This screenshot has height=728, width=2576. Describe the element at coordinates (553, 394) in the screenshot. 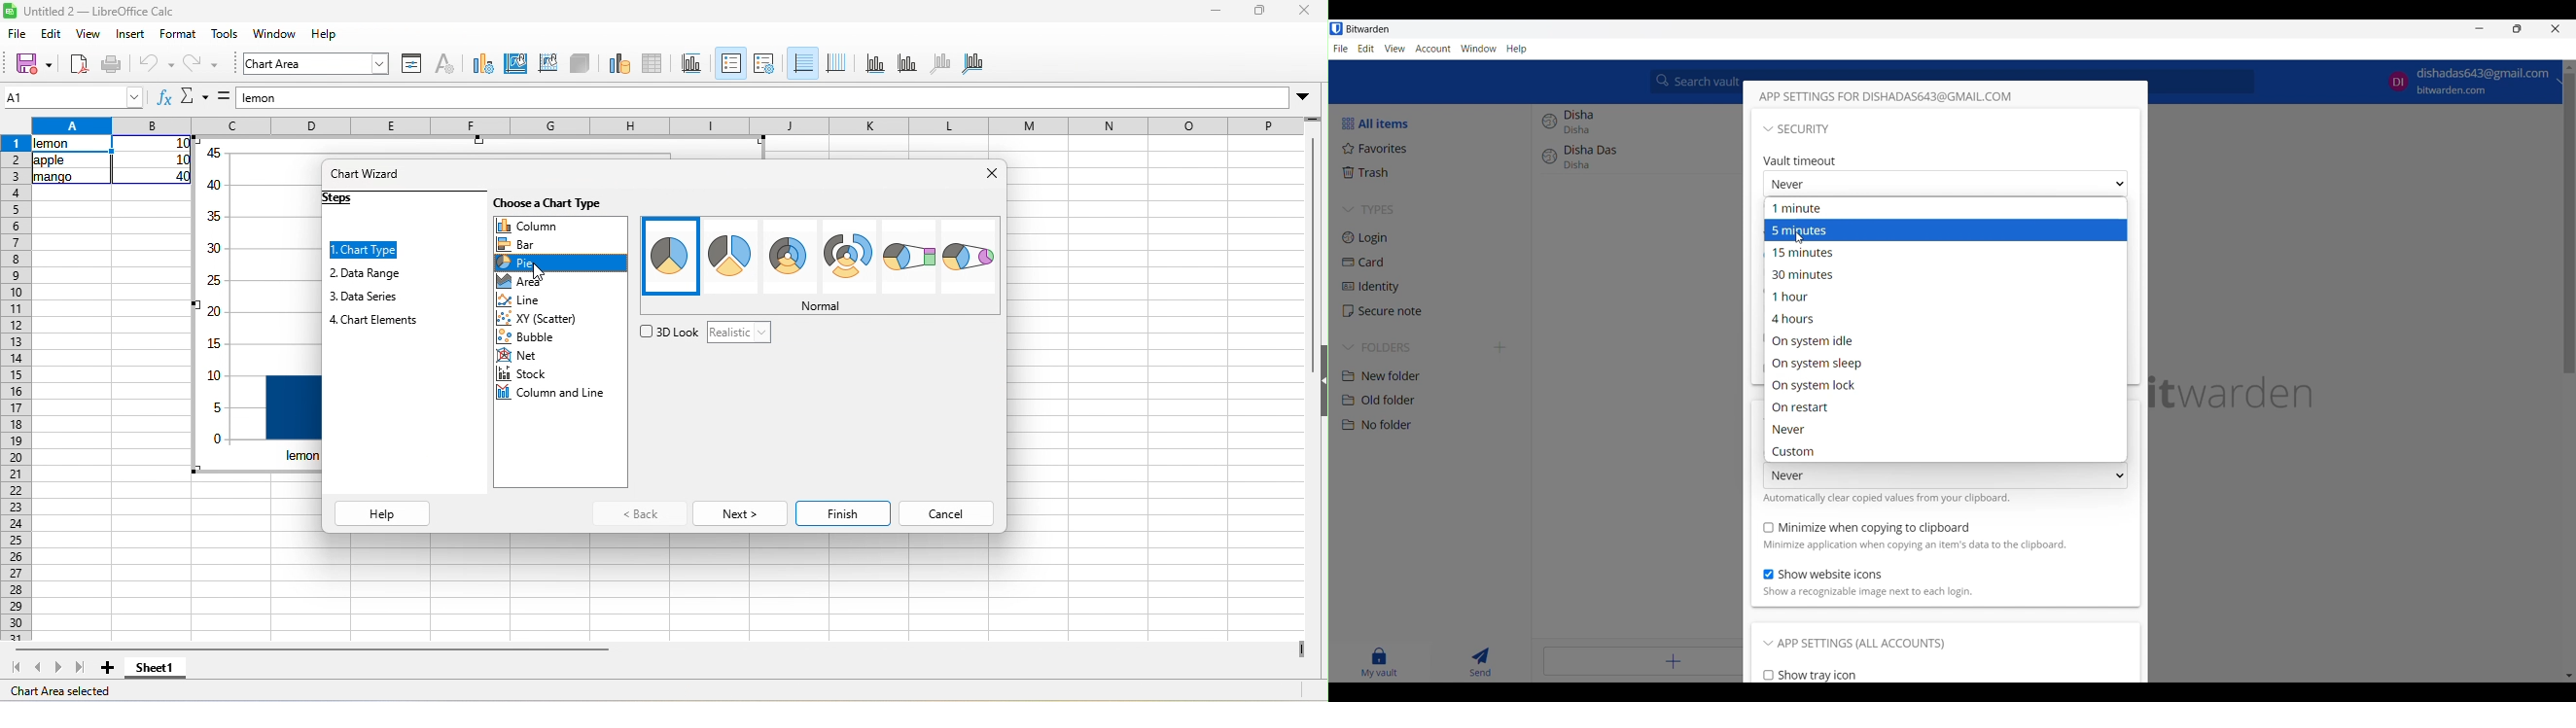

I see `column and line` at that location.